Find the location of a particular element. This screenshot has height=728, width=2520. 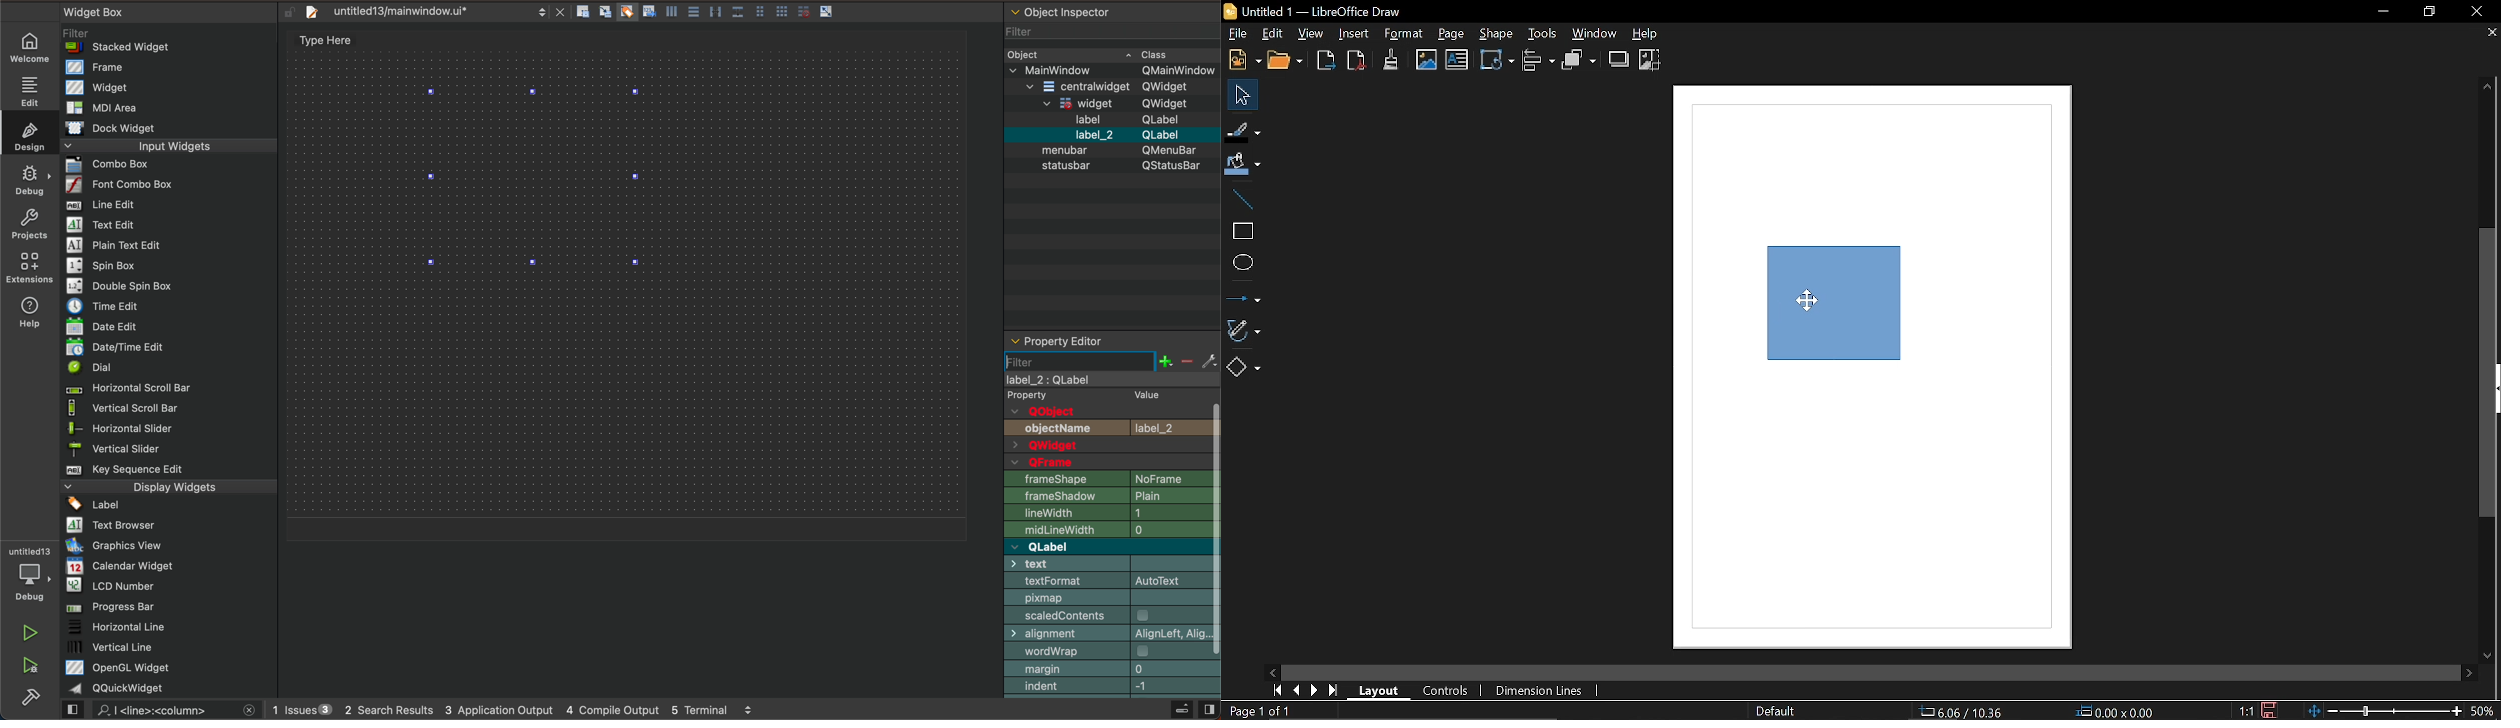

object inspector is located at coordinates (1111, 166).